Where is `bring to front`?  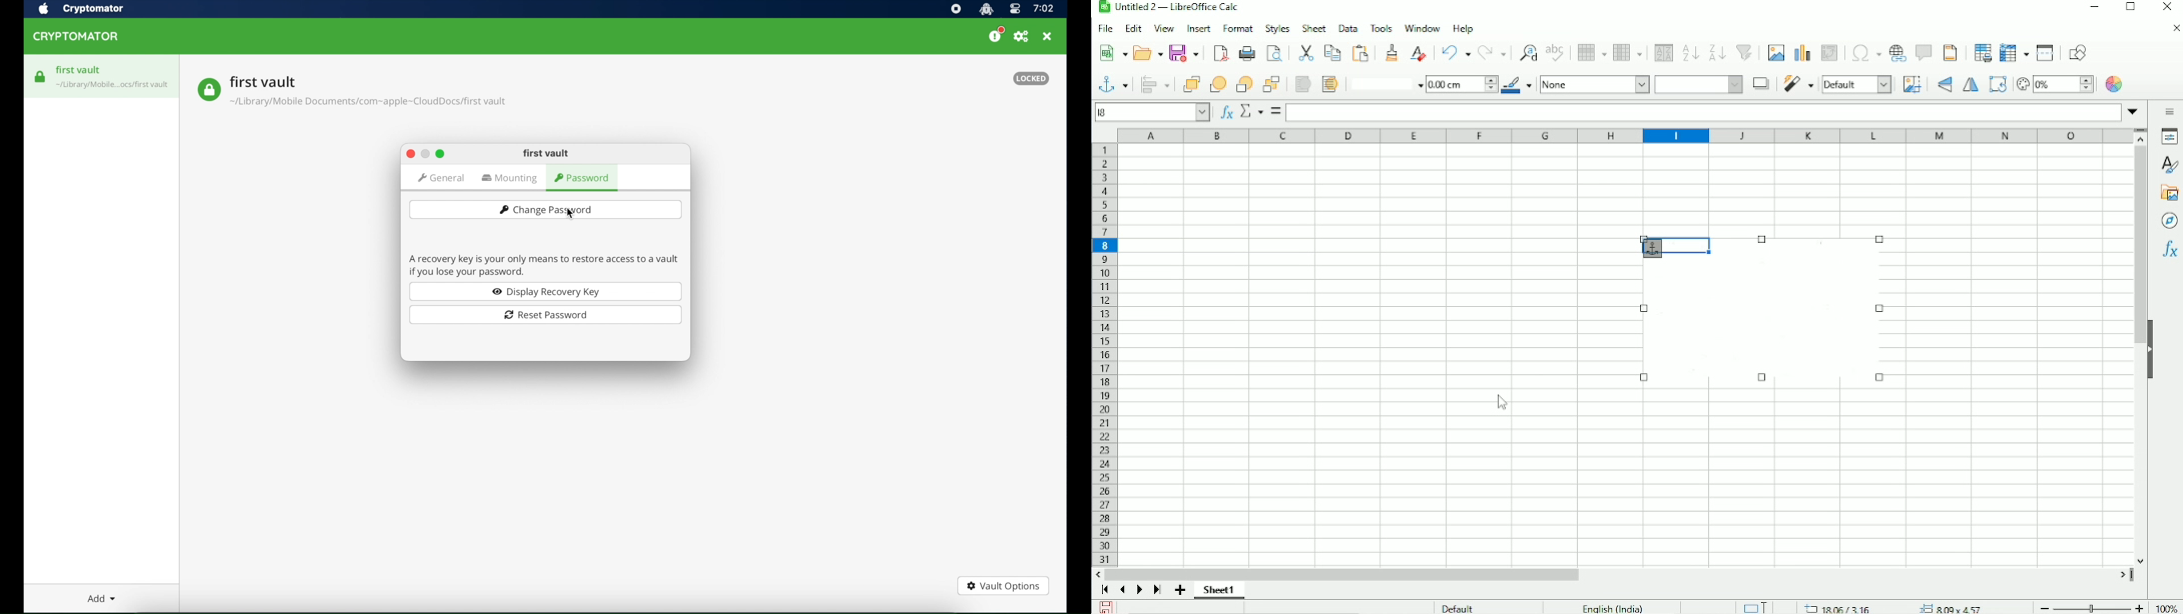 bring to front is located at coordinates (1192, 84).